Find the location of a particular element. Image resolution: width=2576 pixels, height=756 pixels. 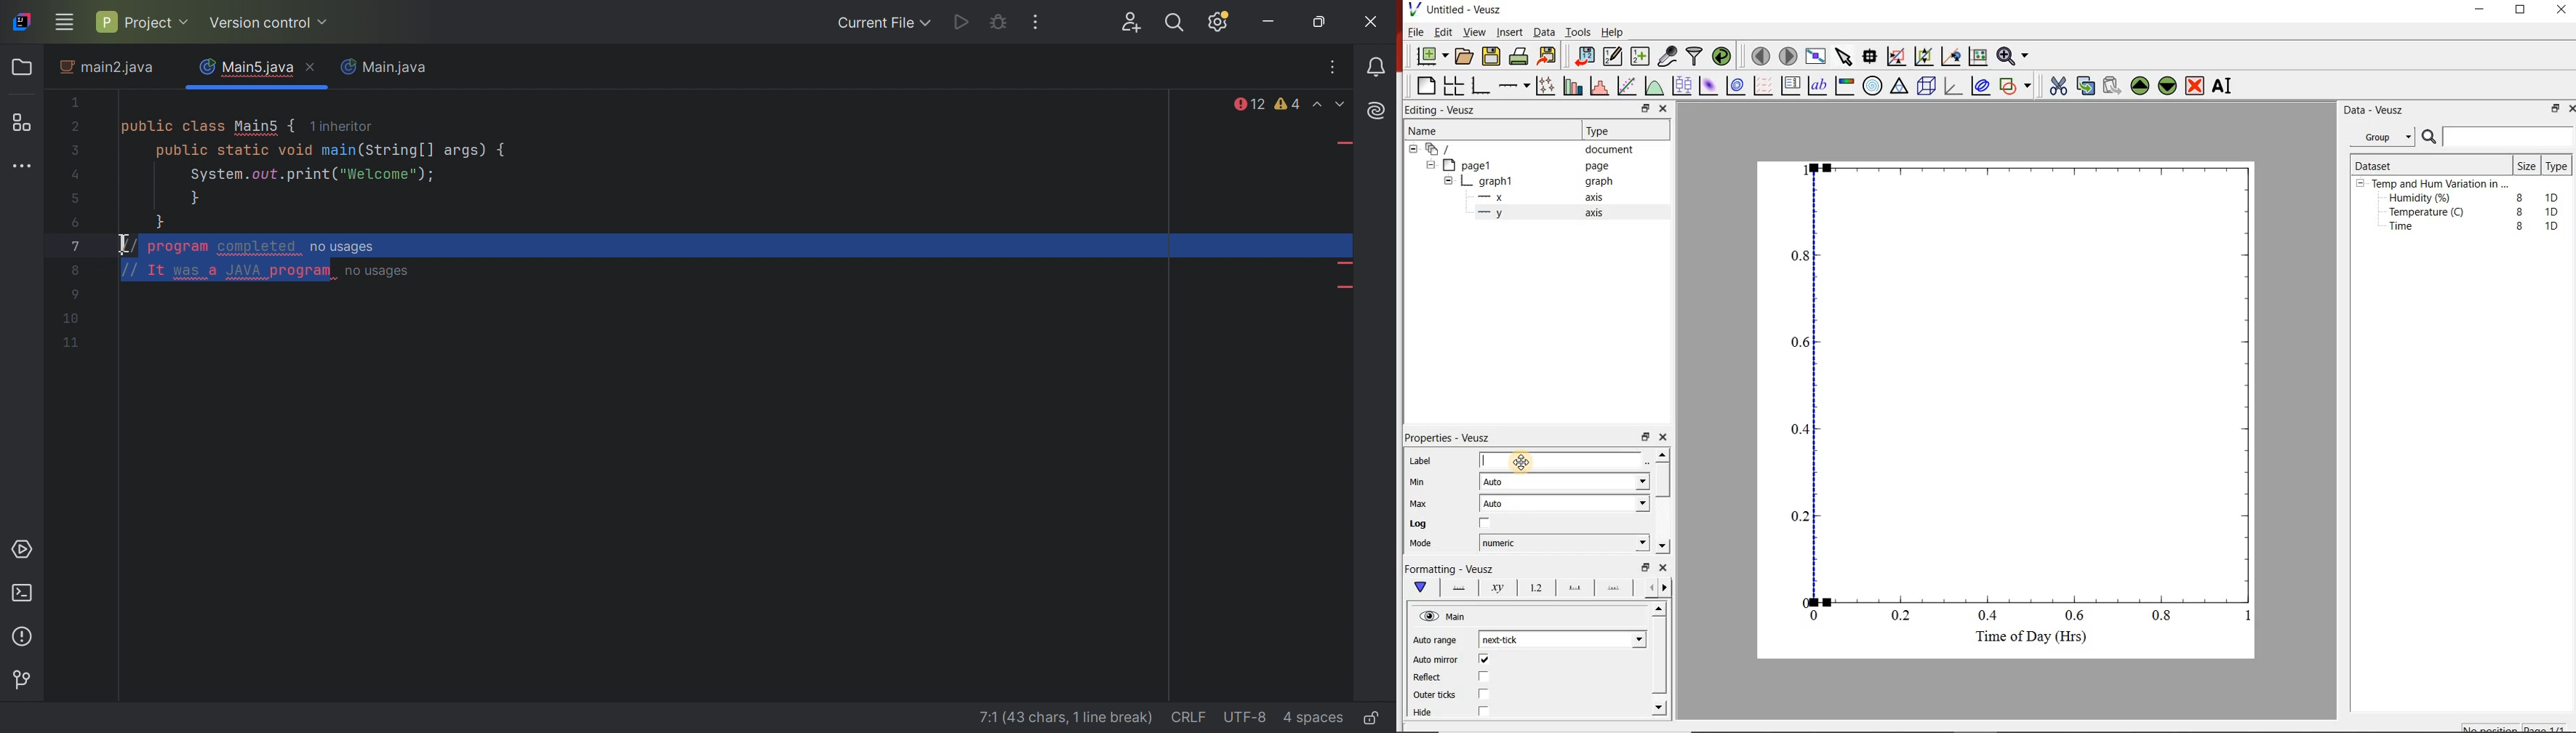

0 is located at coordinates (1815, 615).